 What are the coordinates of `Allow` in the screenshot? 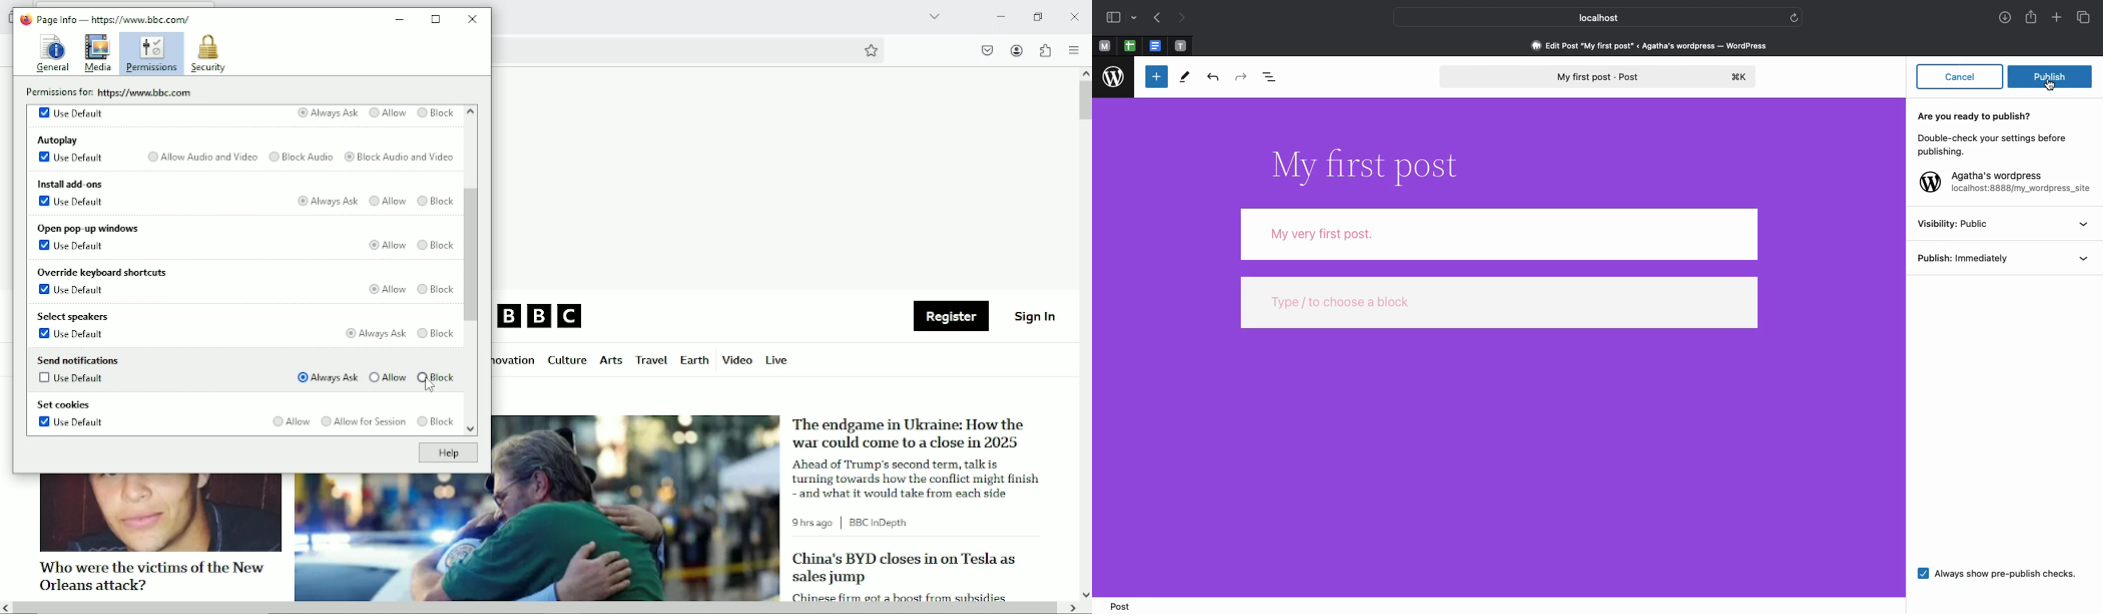 It's located at (387, 202).